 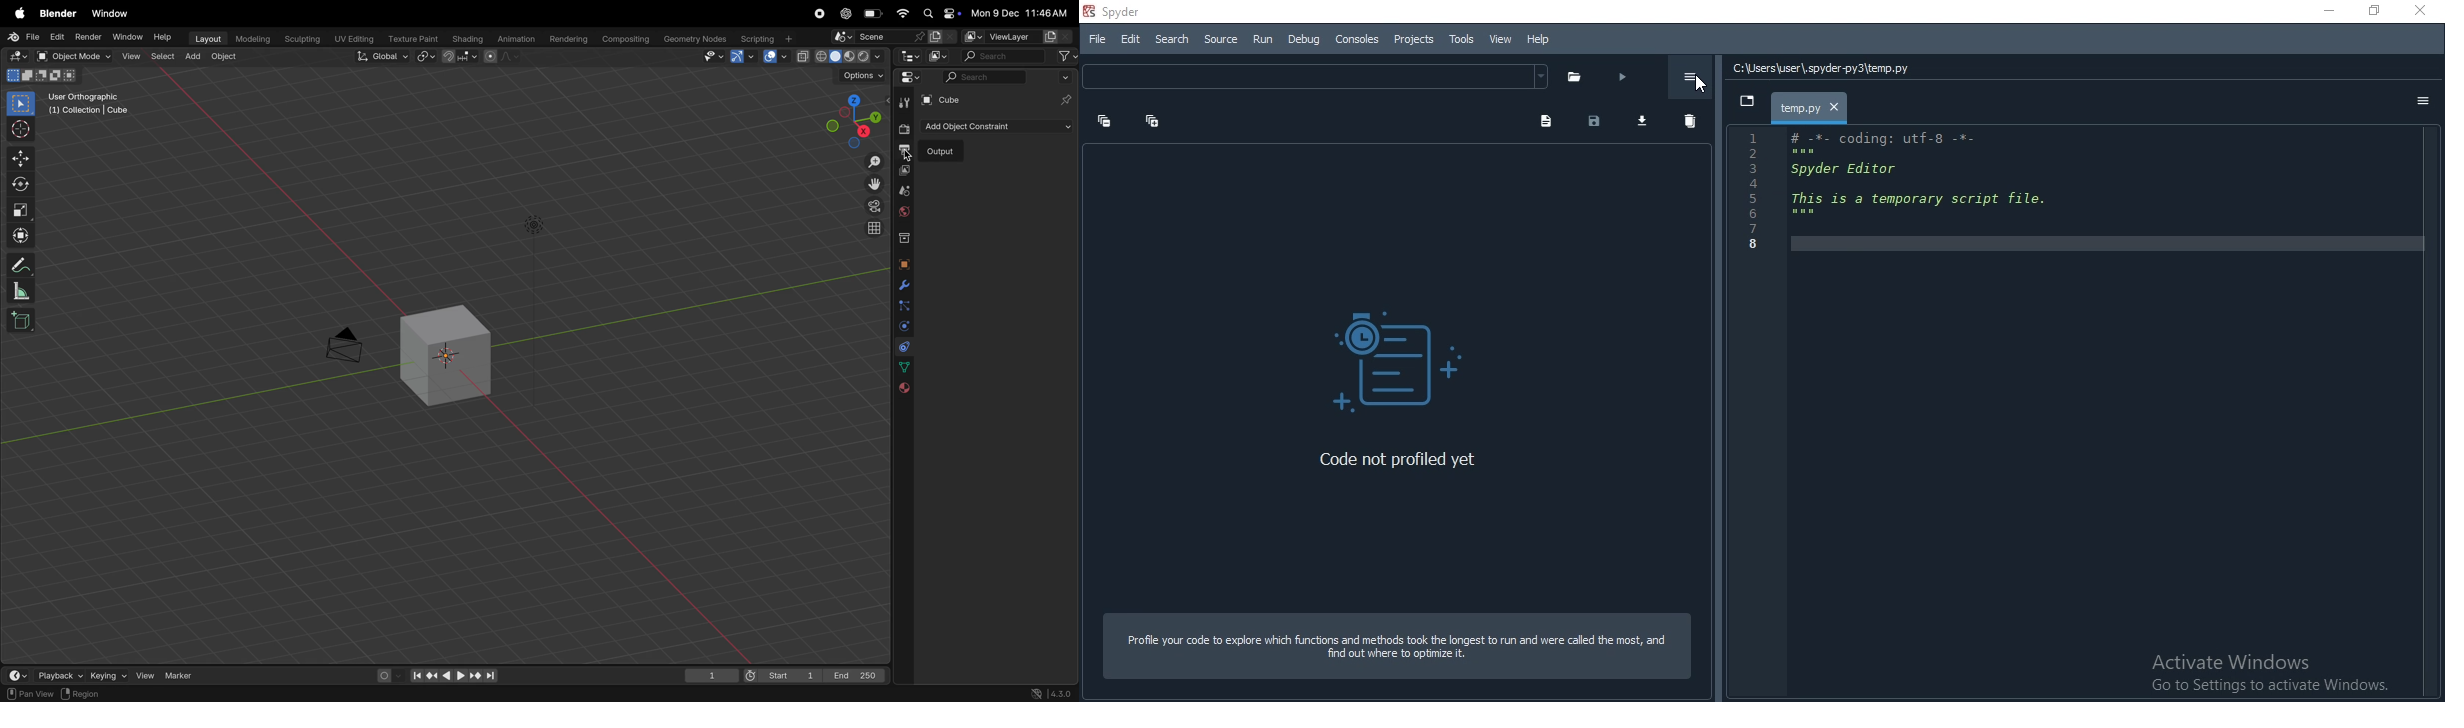 What do you see at coordinates (18, 128) in the screenshot?
I see `cursor` at bounding box center [18, 128].